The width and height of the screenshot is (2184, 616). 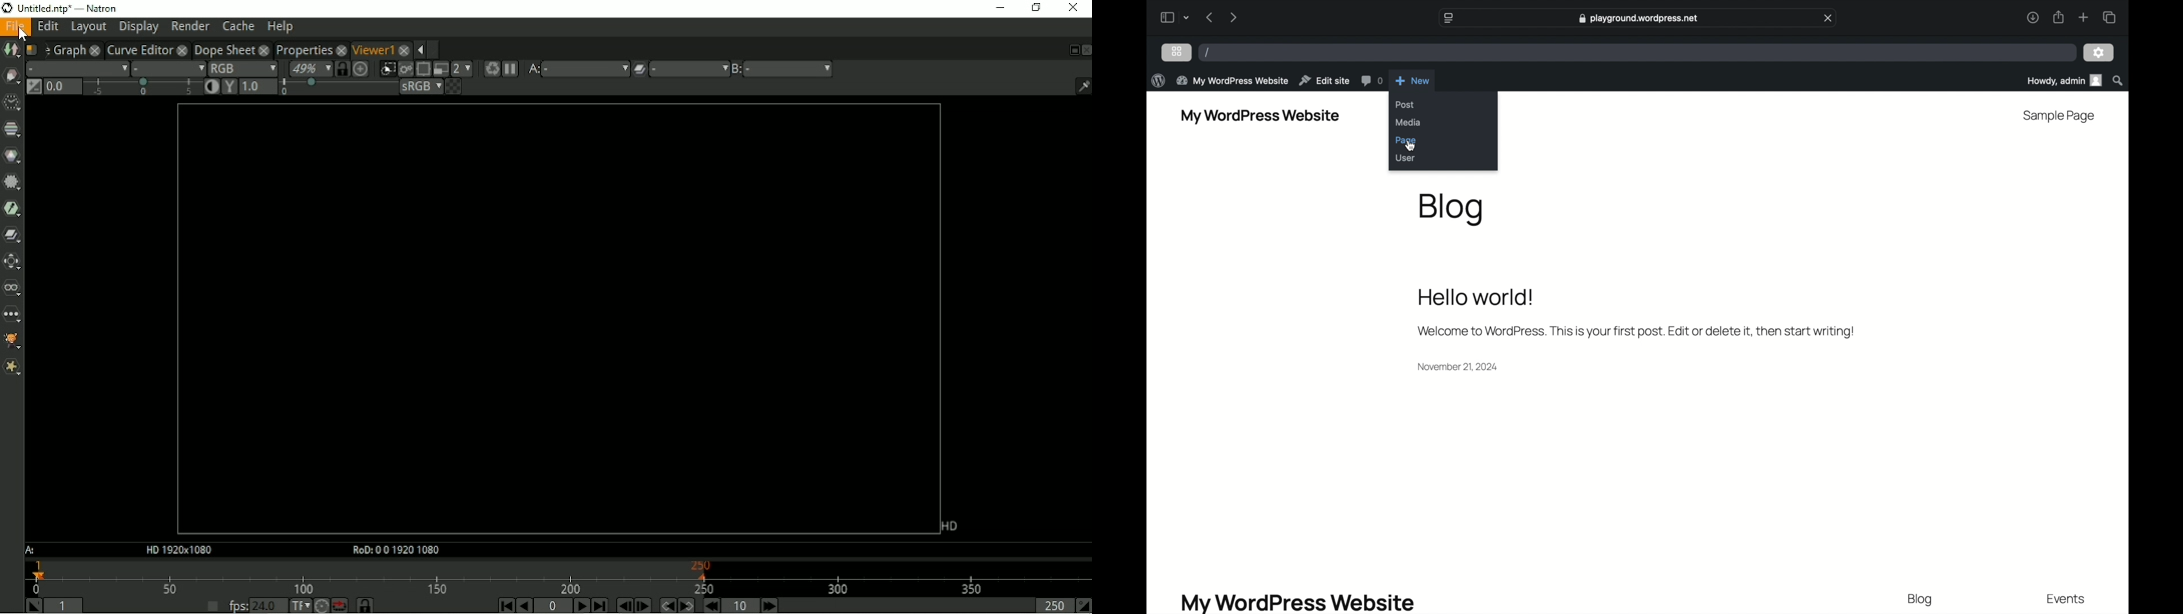 What do you see at coordinates (1232, 80) in the screenshot?
I see `my wordpress website` at bounding box center [1232, 80].